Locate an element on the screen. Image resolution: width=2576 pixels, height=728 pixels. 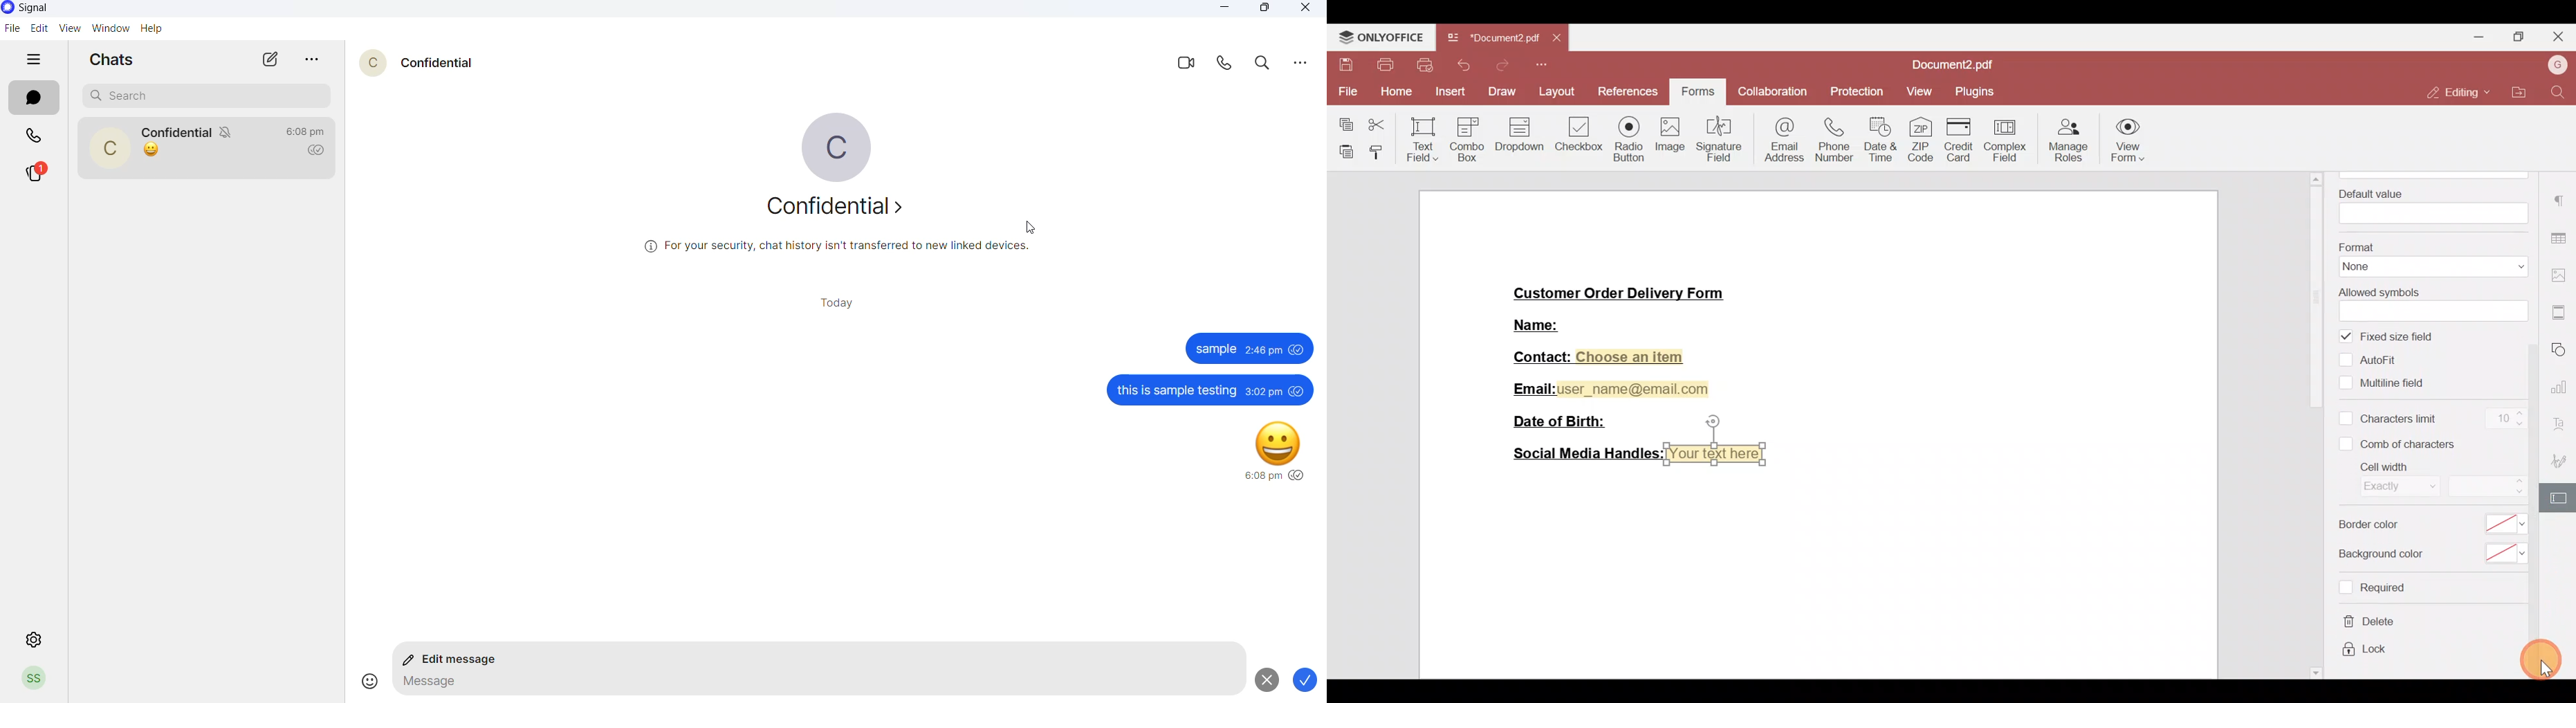
Image settings is located at coordinates (2561, 270).